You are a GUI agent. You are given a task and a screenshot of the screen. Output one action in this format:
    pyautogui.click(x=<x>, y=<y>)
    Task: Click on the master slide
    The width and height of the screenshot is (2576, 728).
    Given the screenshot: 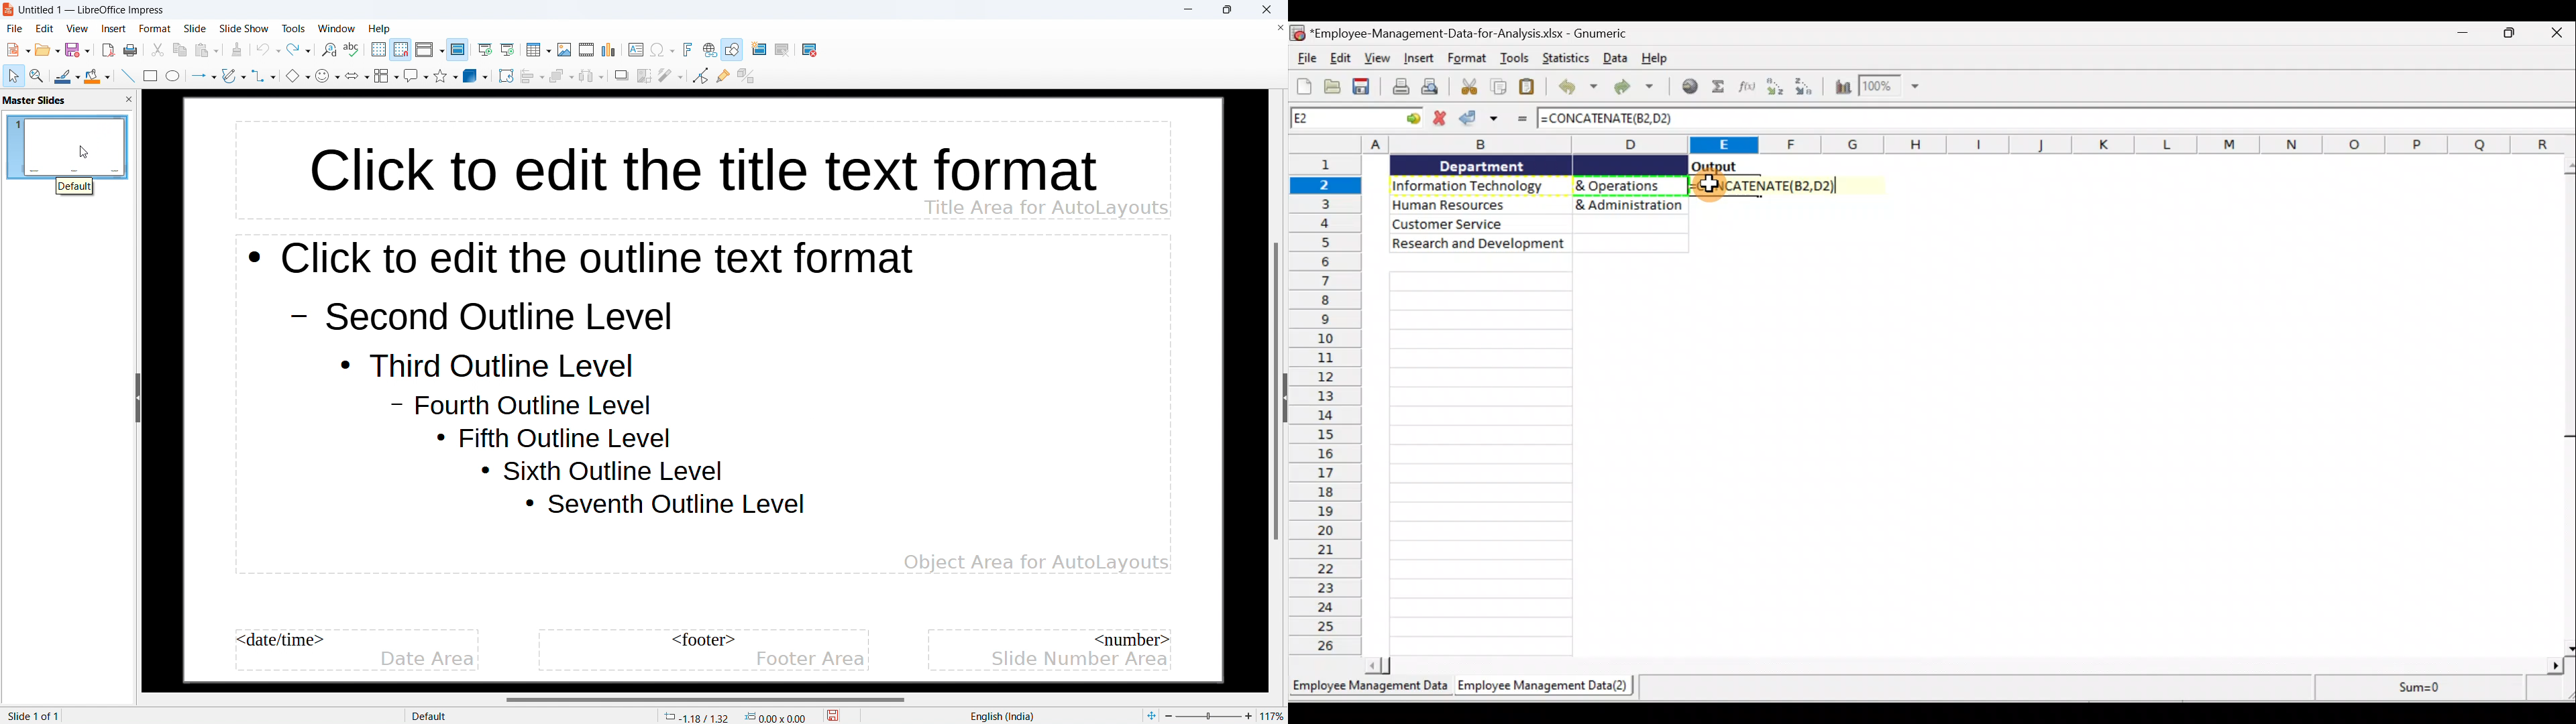 What is the action you would take?
    pyautogui.click(x=458, y=50)
    